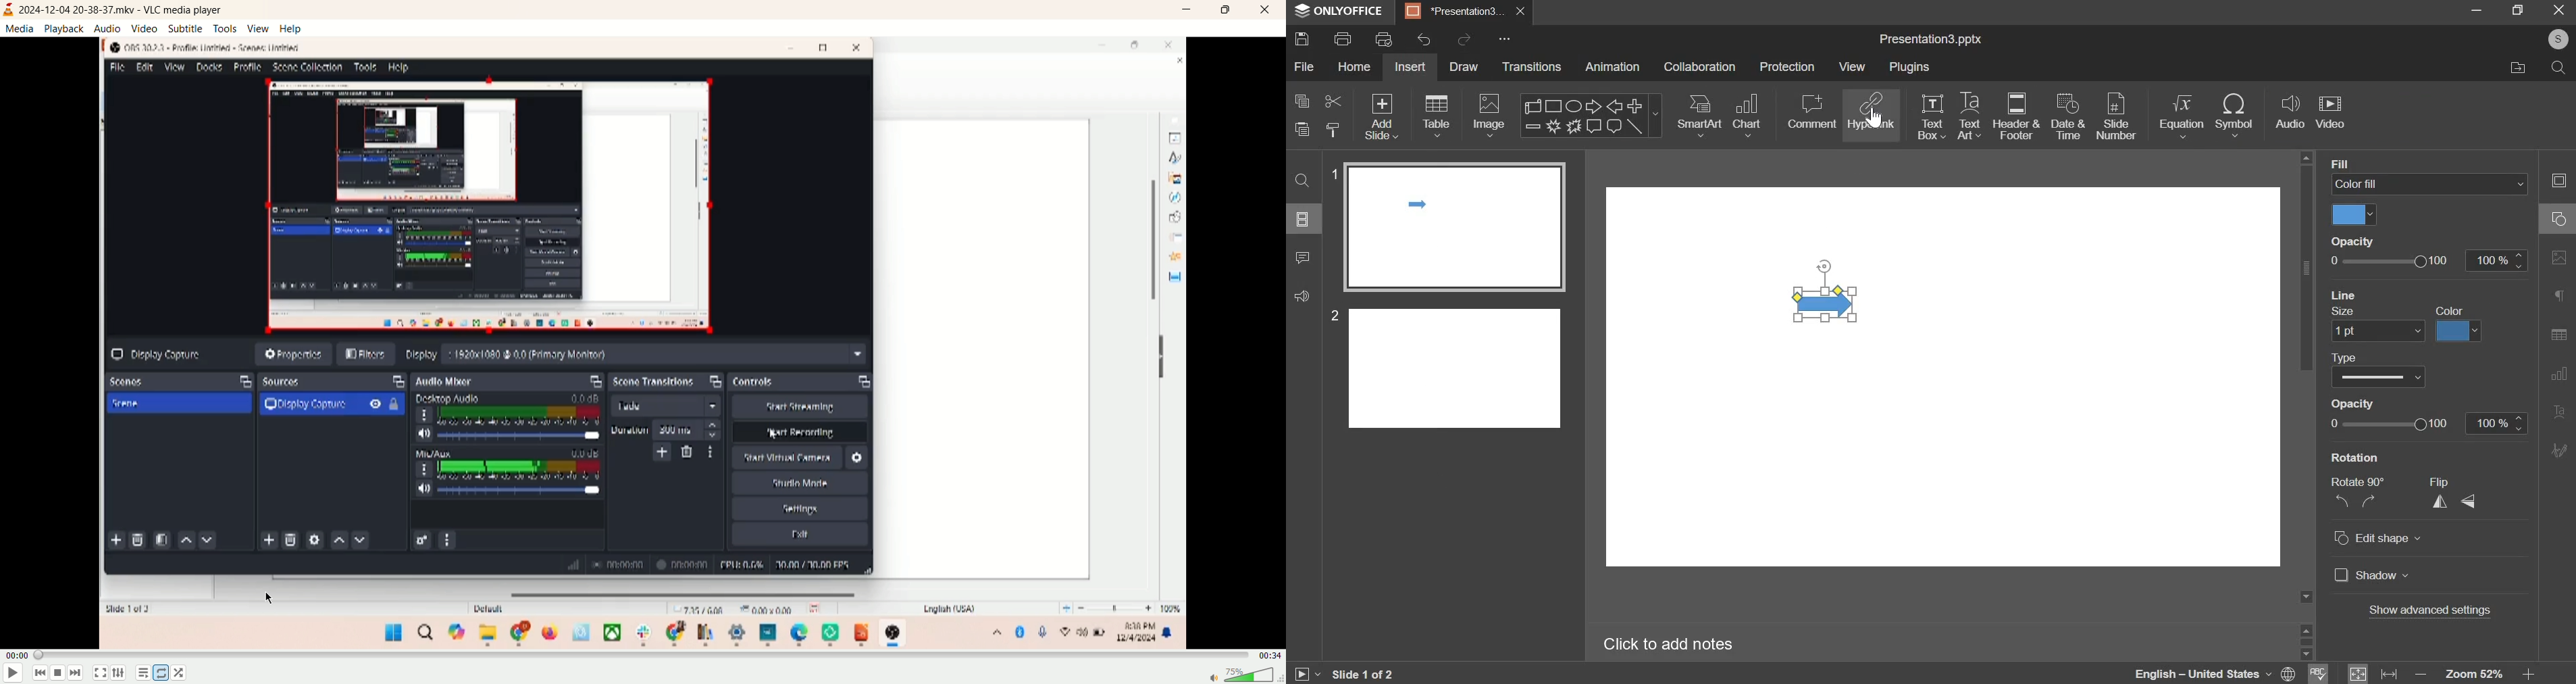  Describe the element at coordinates (63, 30) in the screenshot. I see `playback` at that location.